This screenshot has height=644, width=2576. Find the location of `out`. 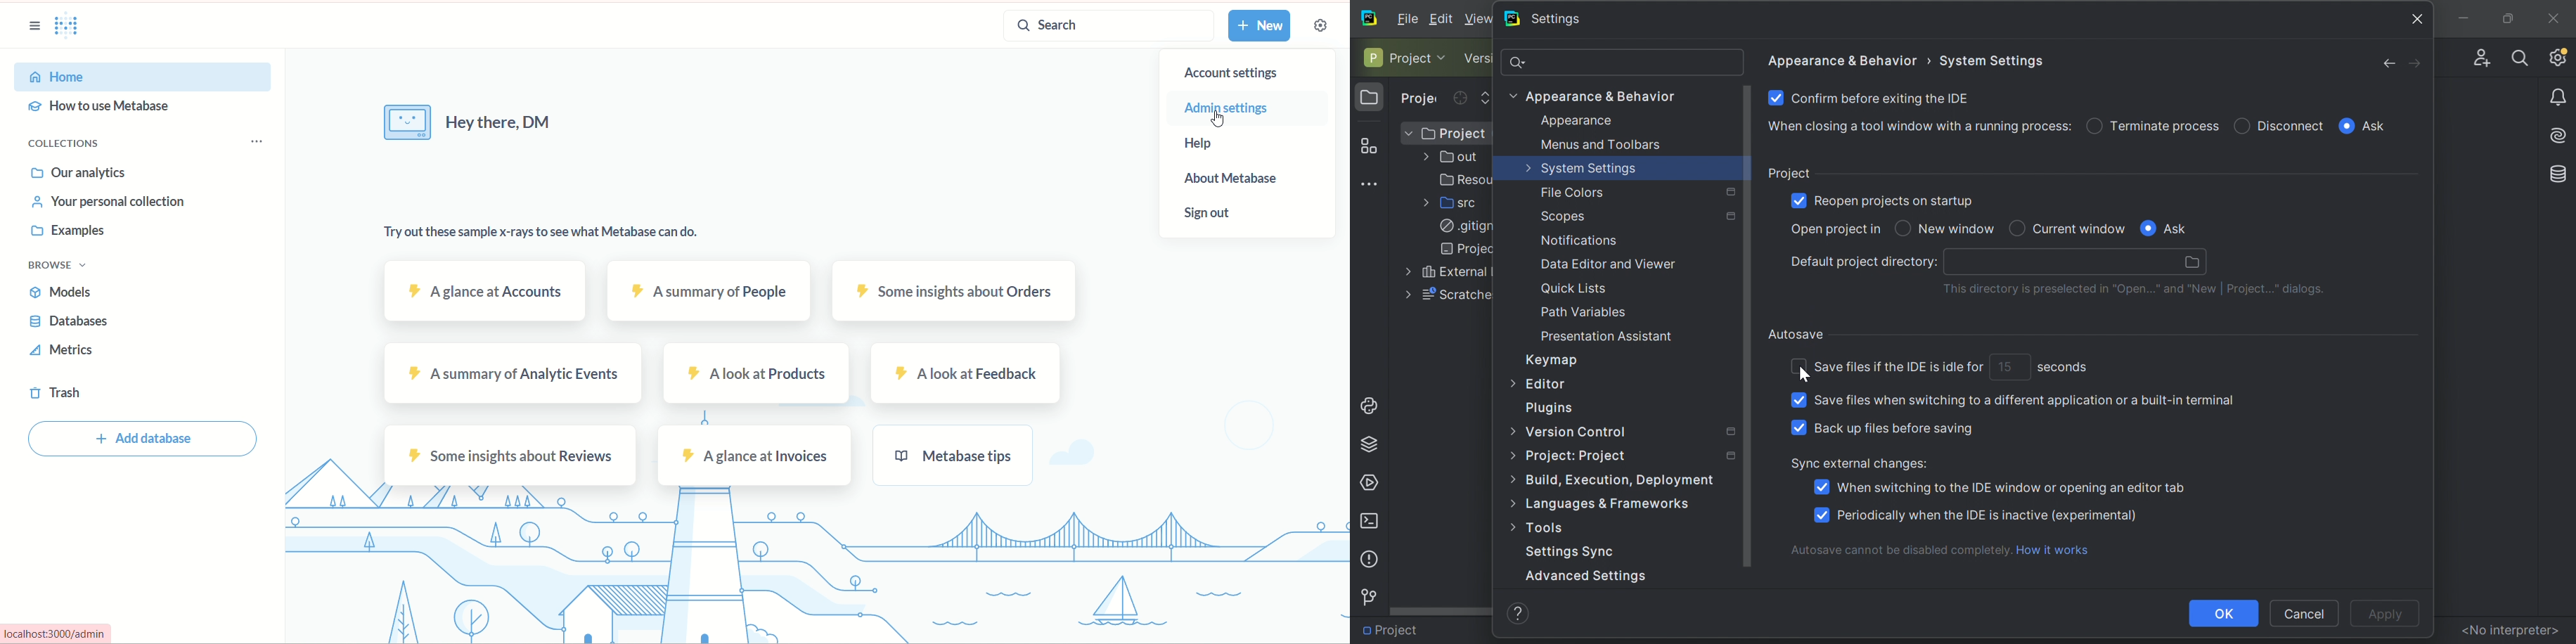

out is located at coordinates (1455, 157).